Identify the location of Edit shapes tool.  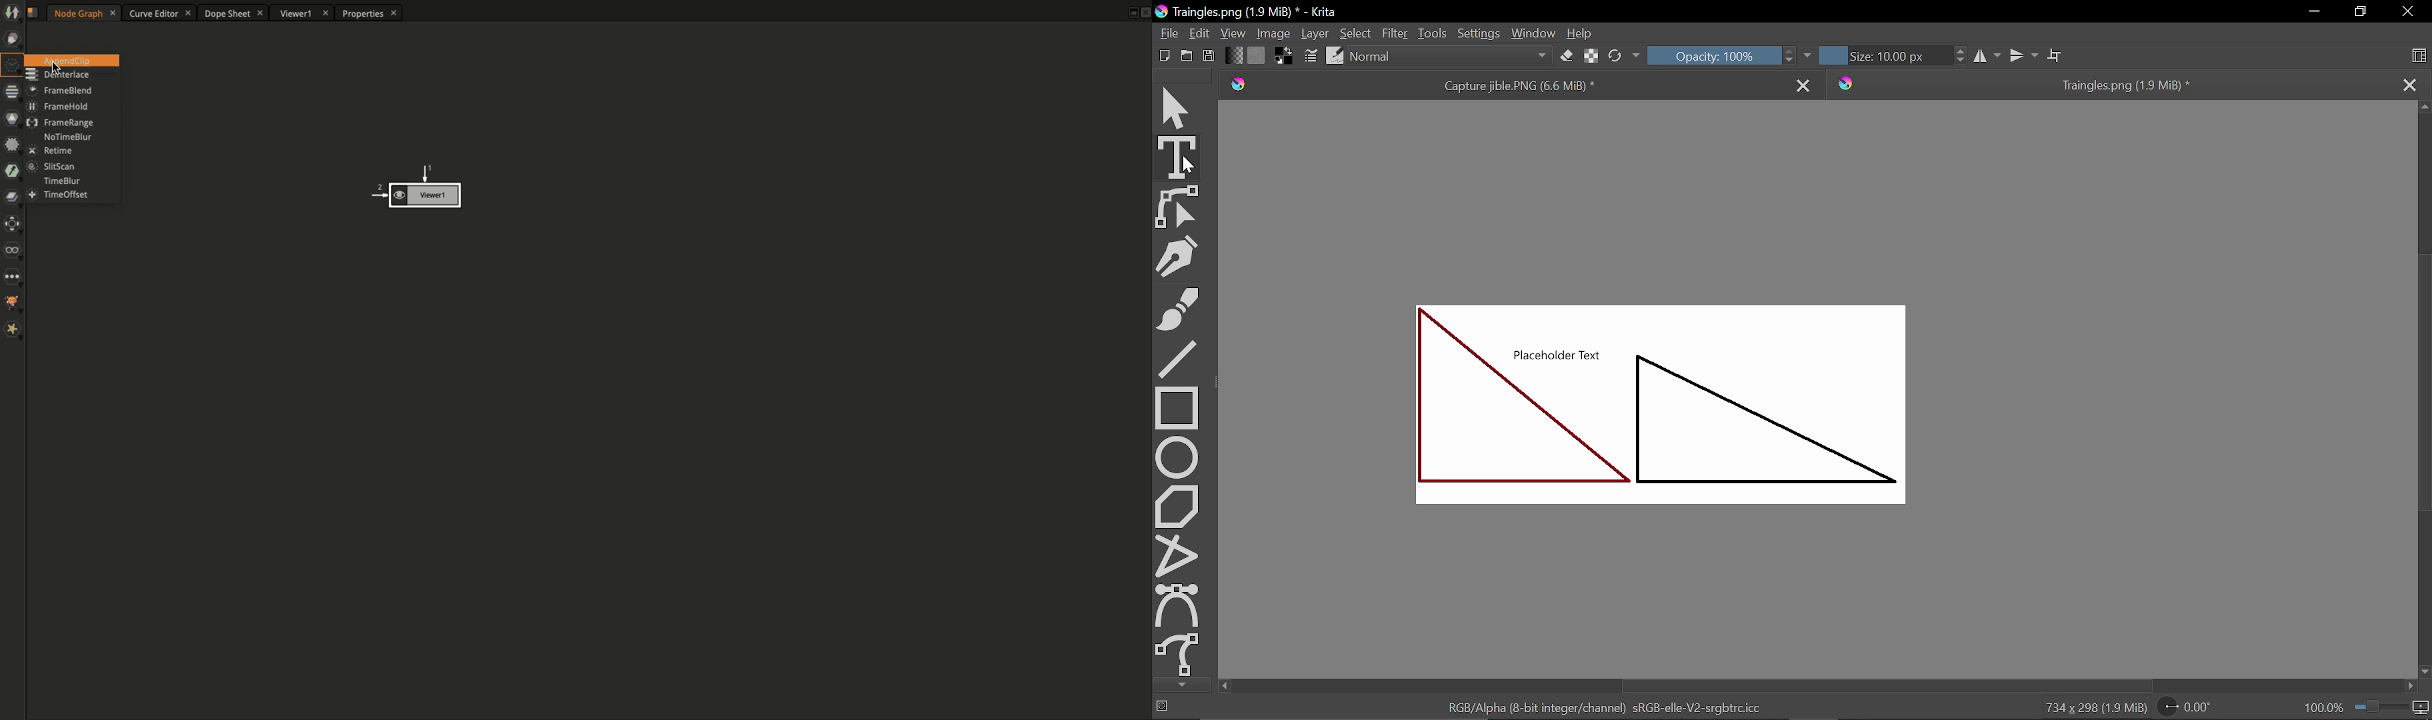
(1181, 207).